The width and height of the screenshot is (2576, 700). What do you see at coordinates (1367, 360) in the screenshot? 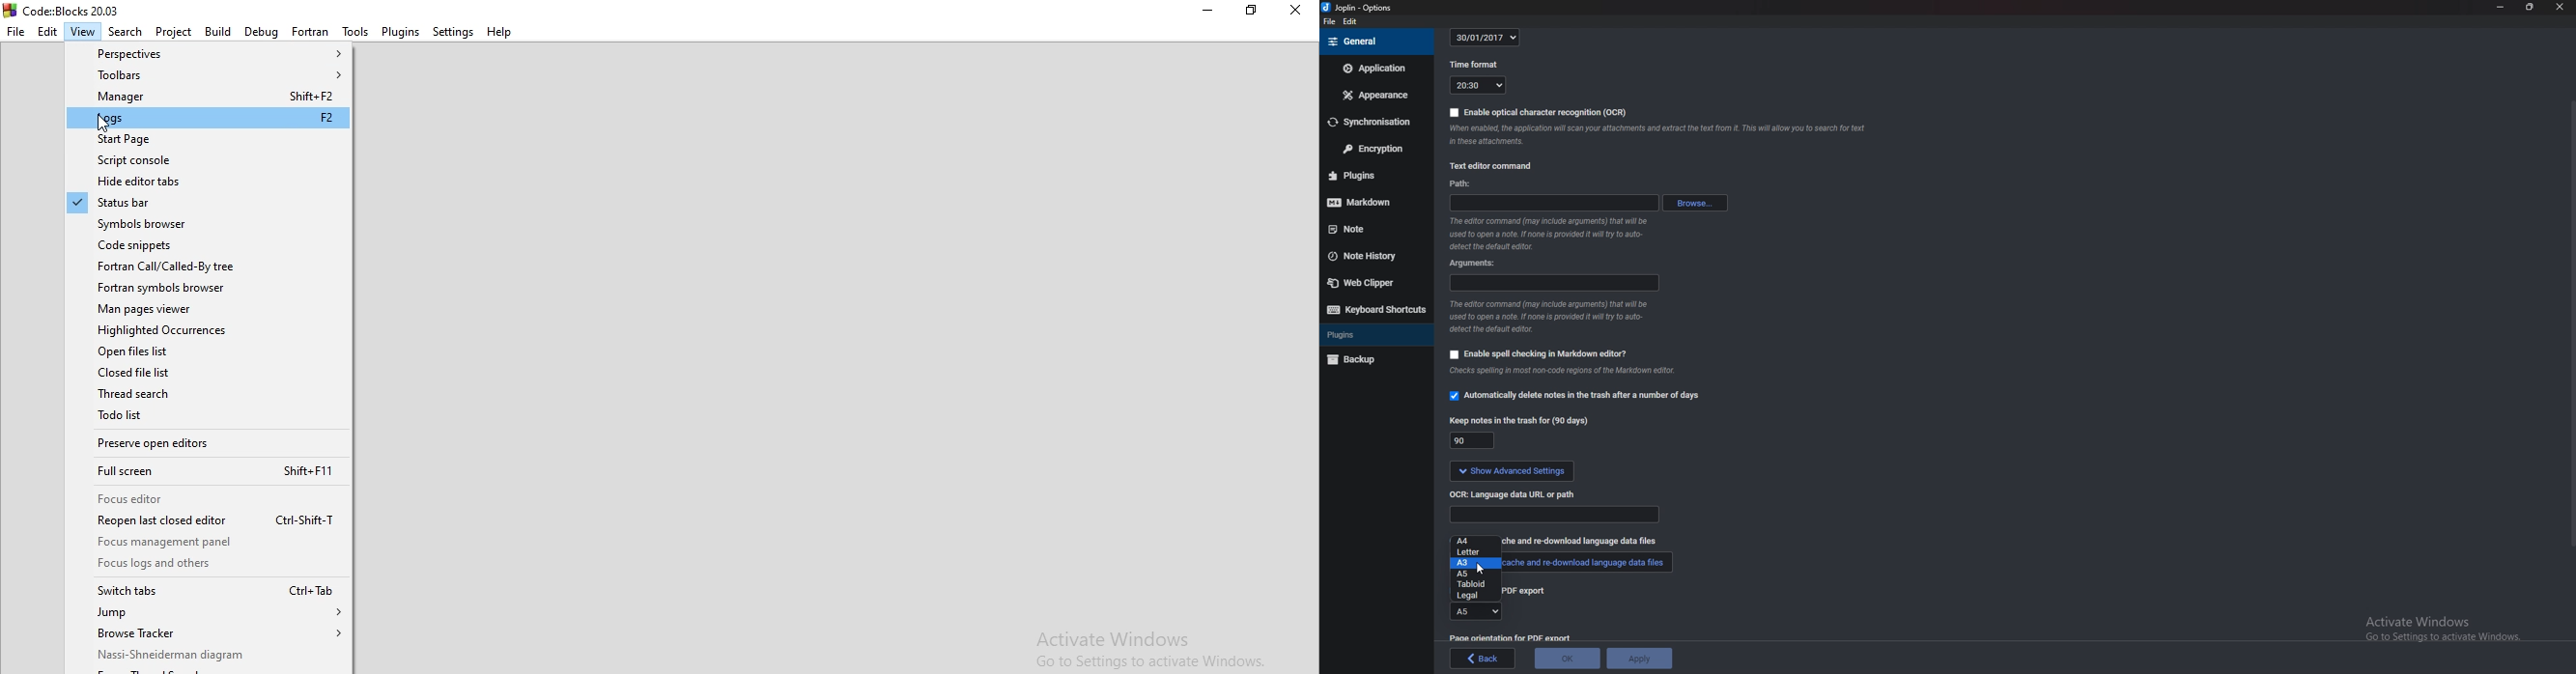
I see `Back up` at bounding box center [1367, 360].